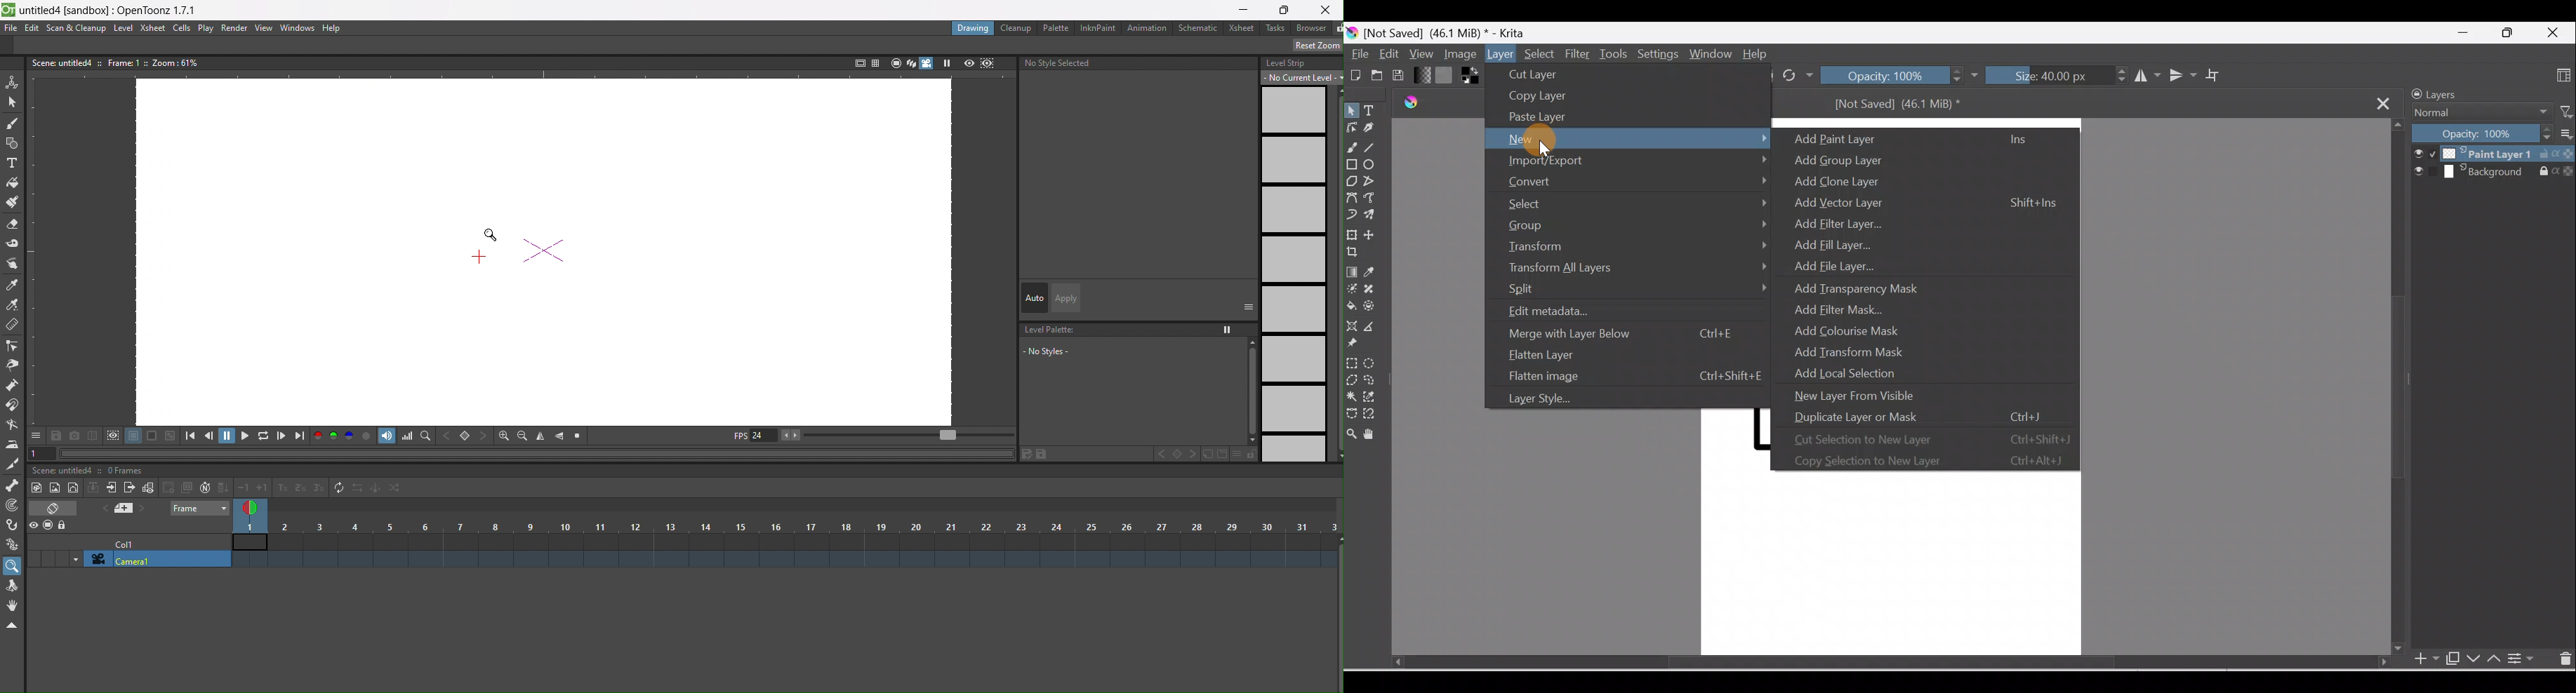 The height and width of the screenshot is (700, 2576). Describe the element at coordinates (1636, 224) in the screenshot. I see `Group` at that location.